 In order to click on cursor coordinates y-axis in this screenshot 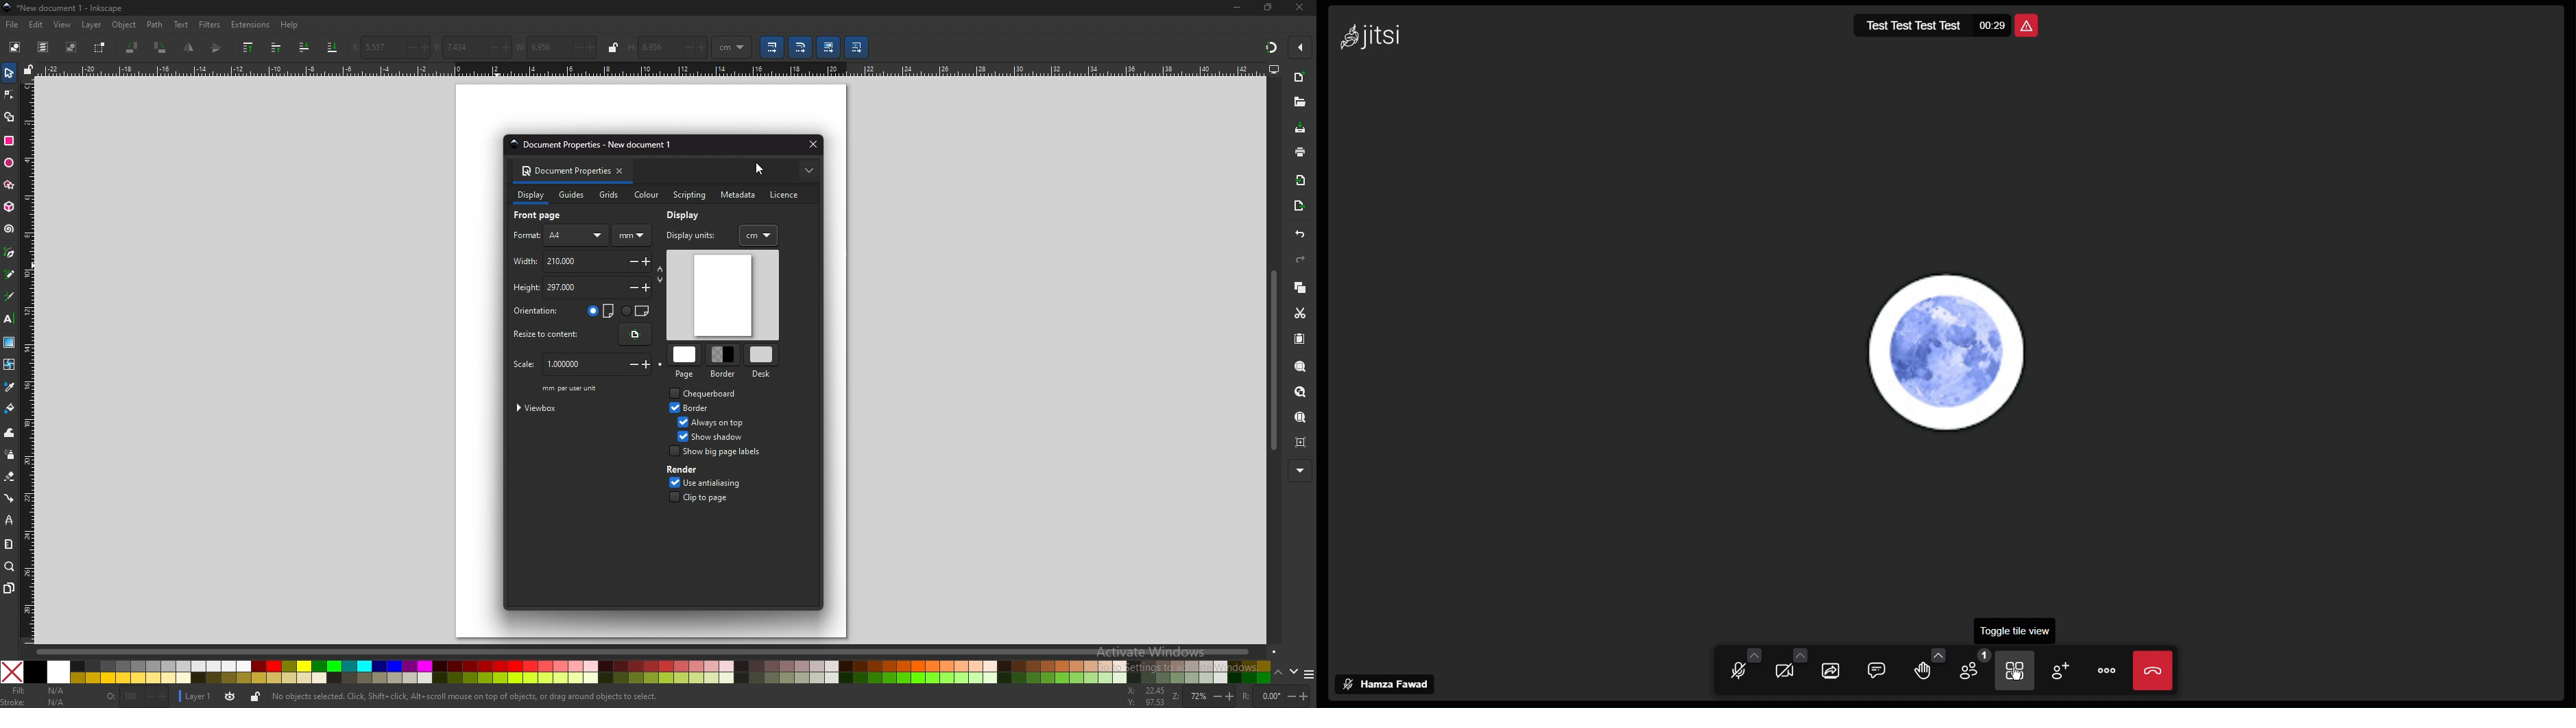, I will do `click(1143, 703)`.